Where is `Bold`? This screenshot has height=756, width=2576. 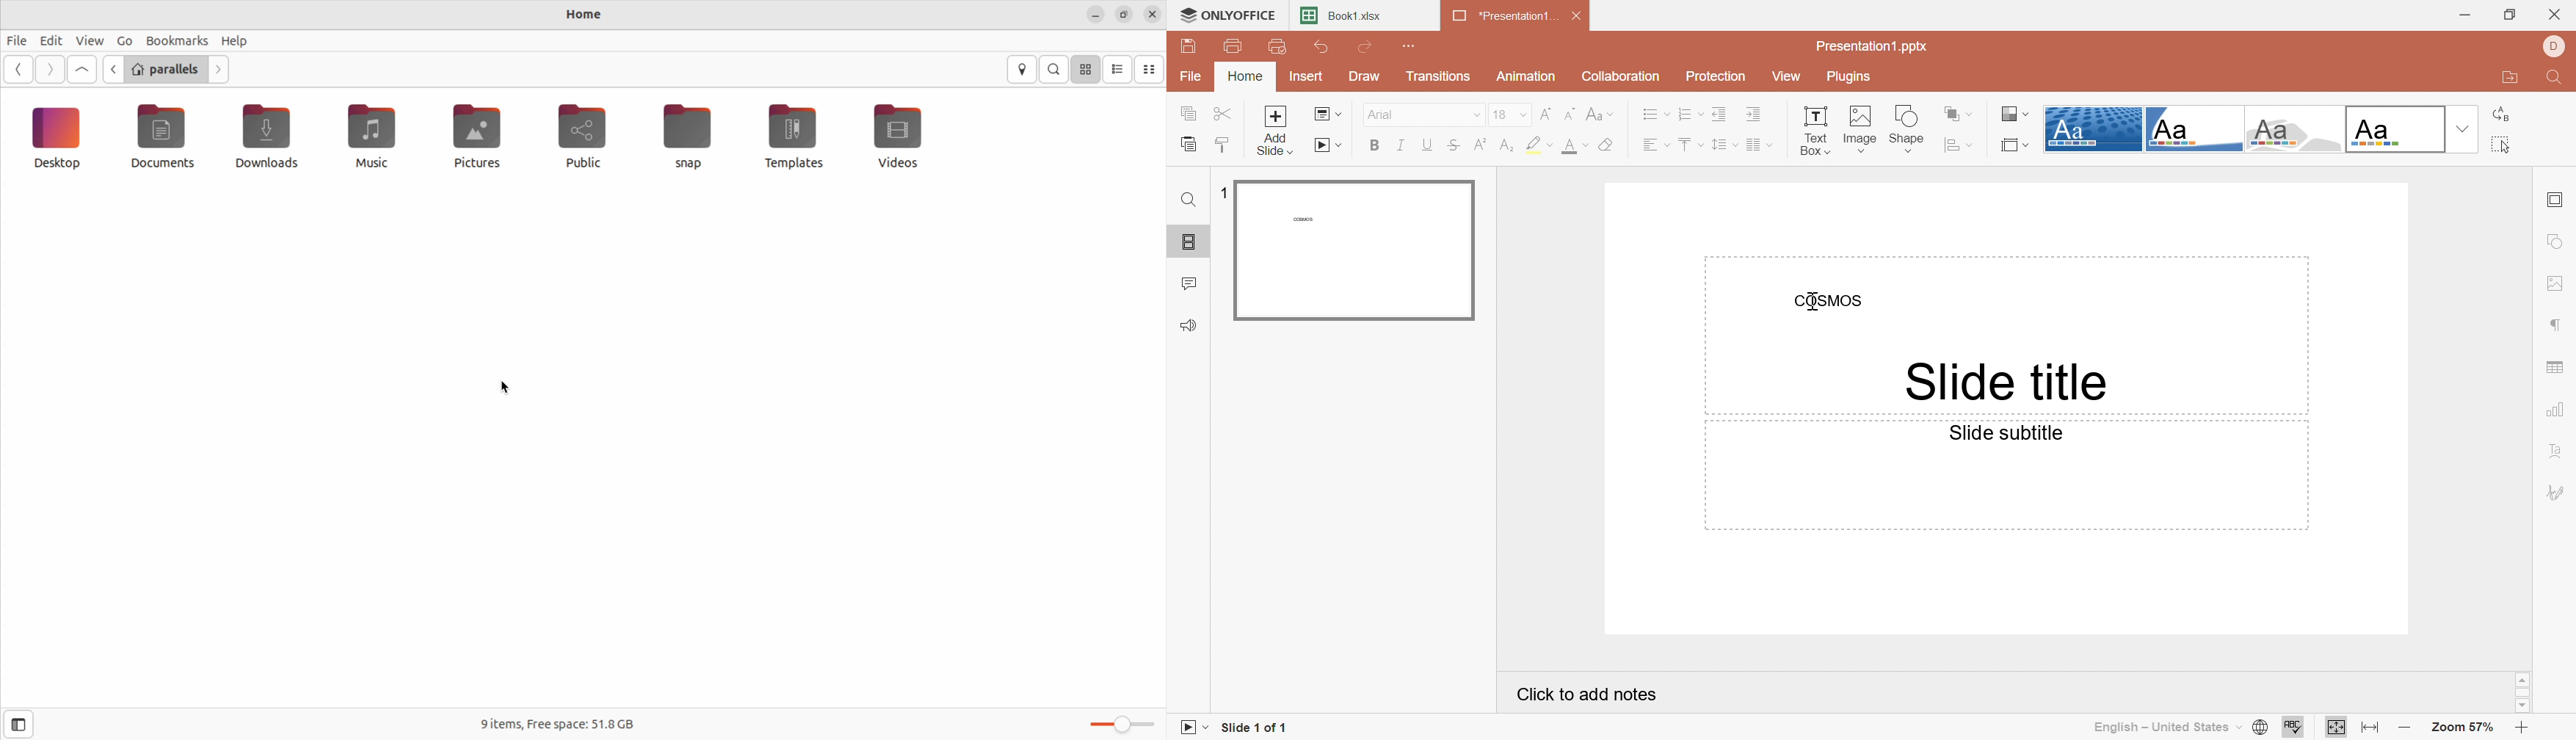
Bold is located at coordinates (1376, 145).